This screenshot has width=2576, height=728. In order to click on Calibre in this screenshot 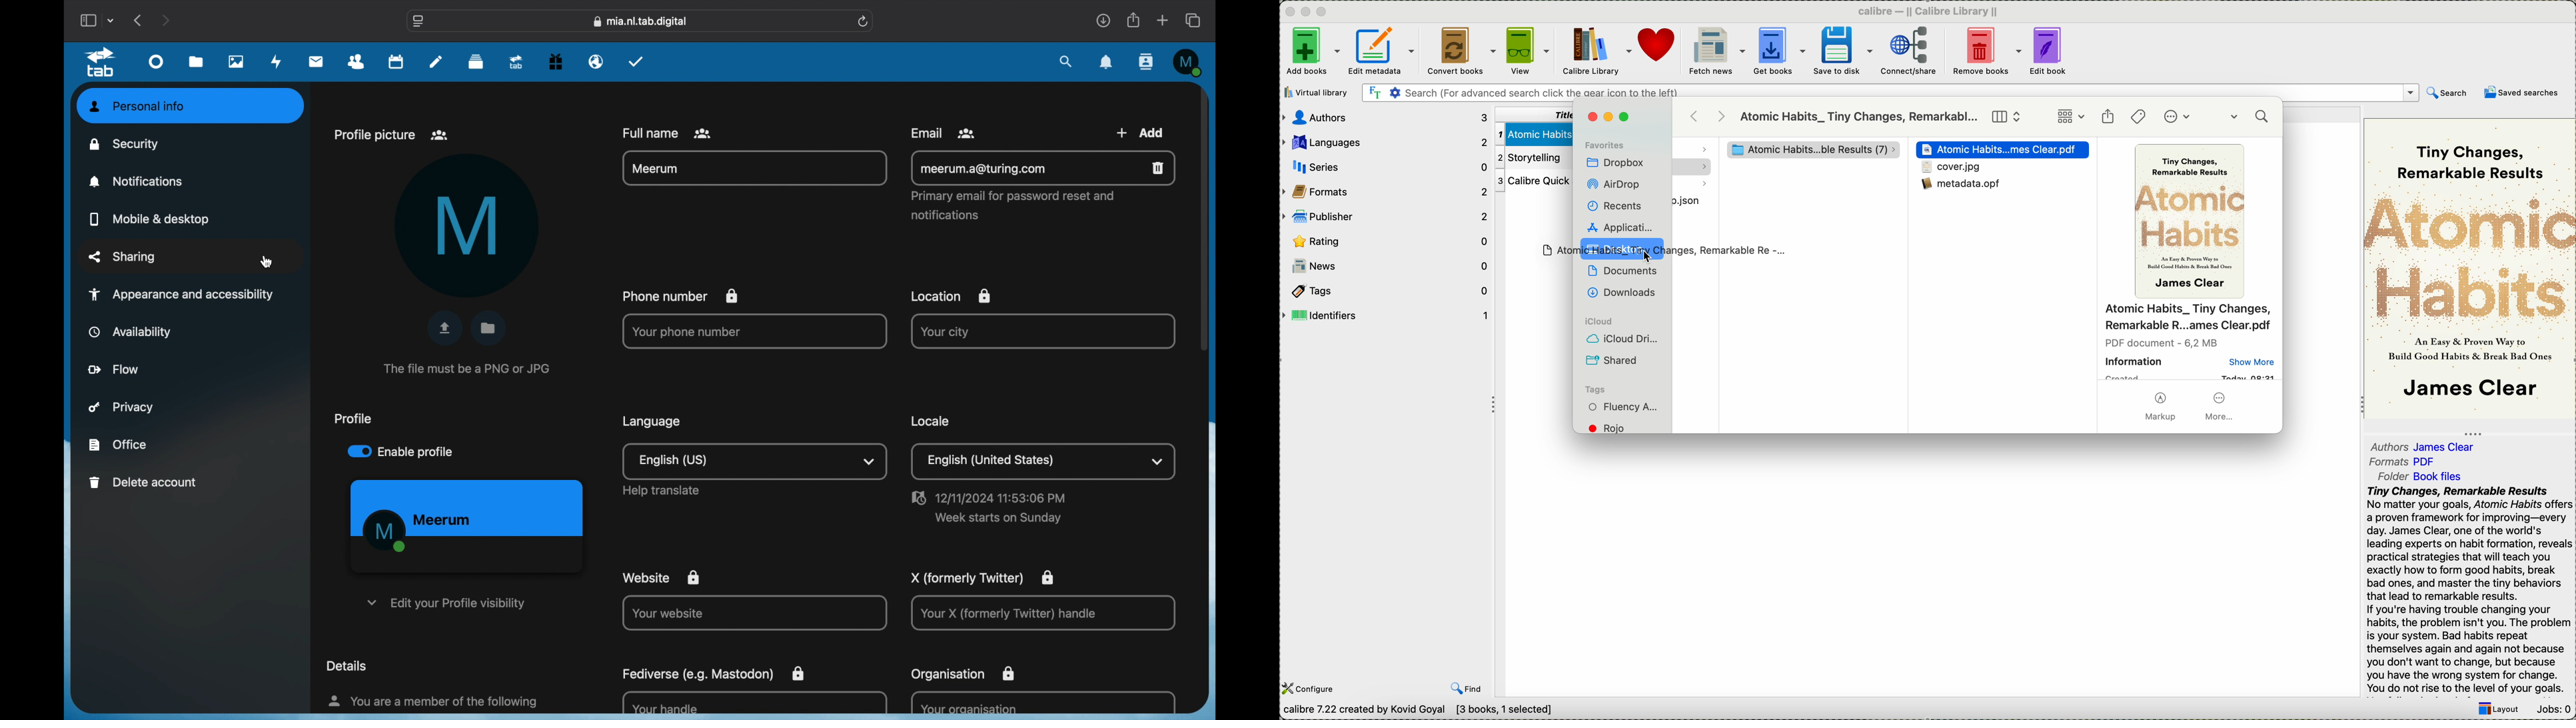, I will do `click(1933, 11)`.